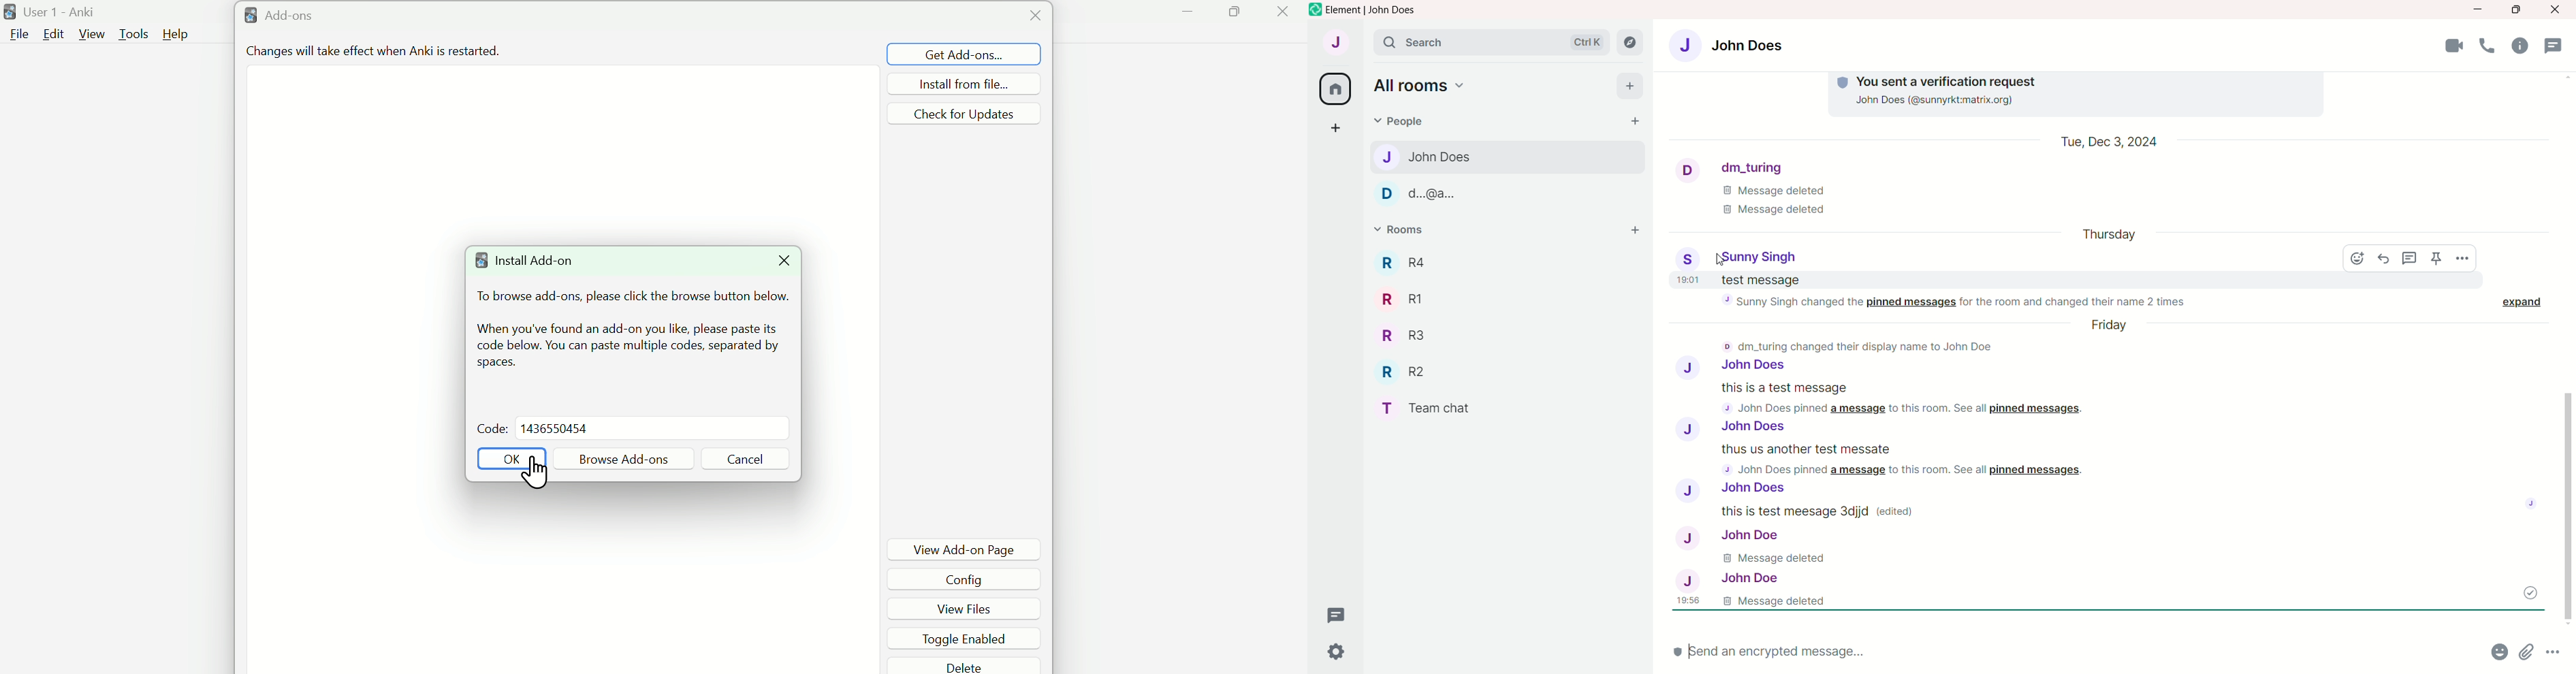 The image size is (2576, 700). What do you see at coordinates (1331, 654) in the screenshot?
I see `settings` at bounding box center [1331, 654].